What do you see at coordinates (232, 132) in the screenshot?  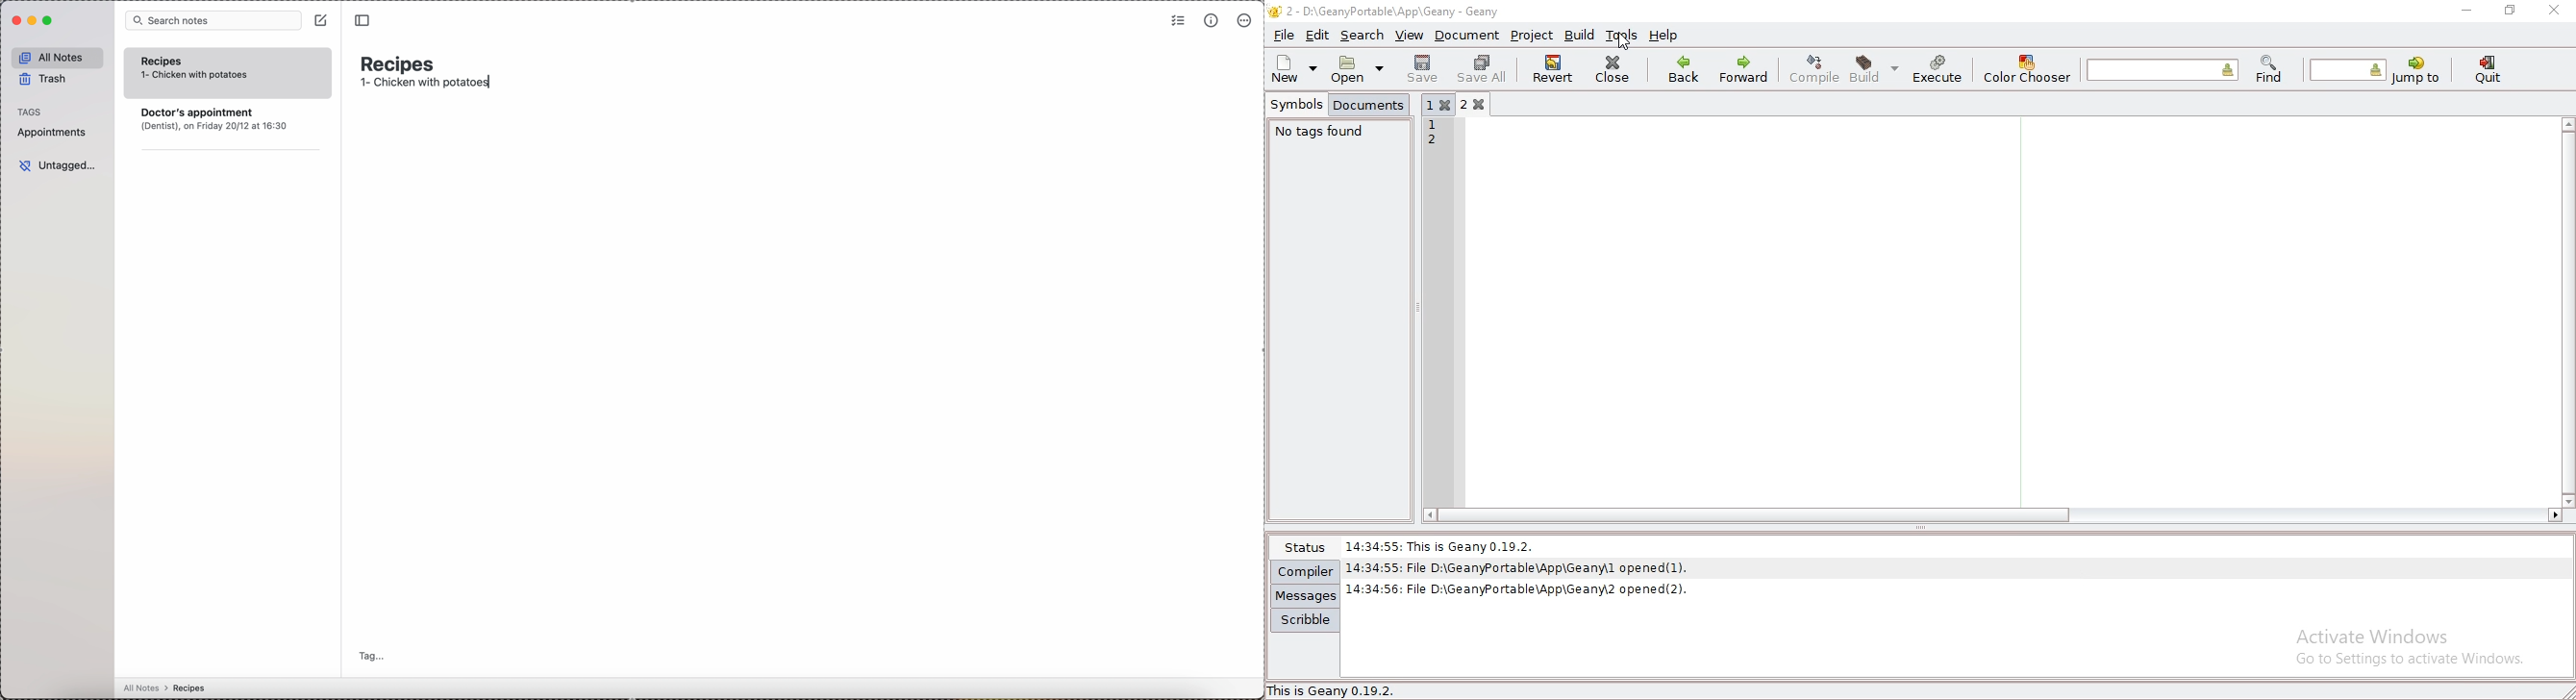 I see `note` at bounding box center [232, 132].